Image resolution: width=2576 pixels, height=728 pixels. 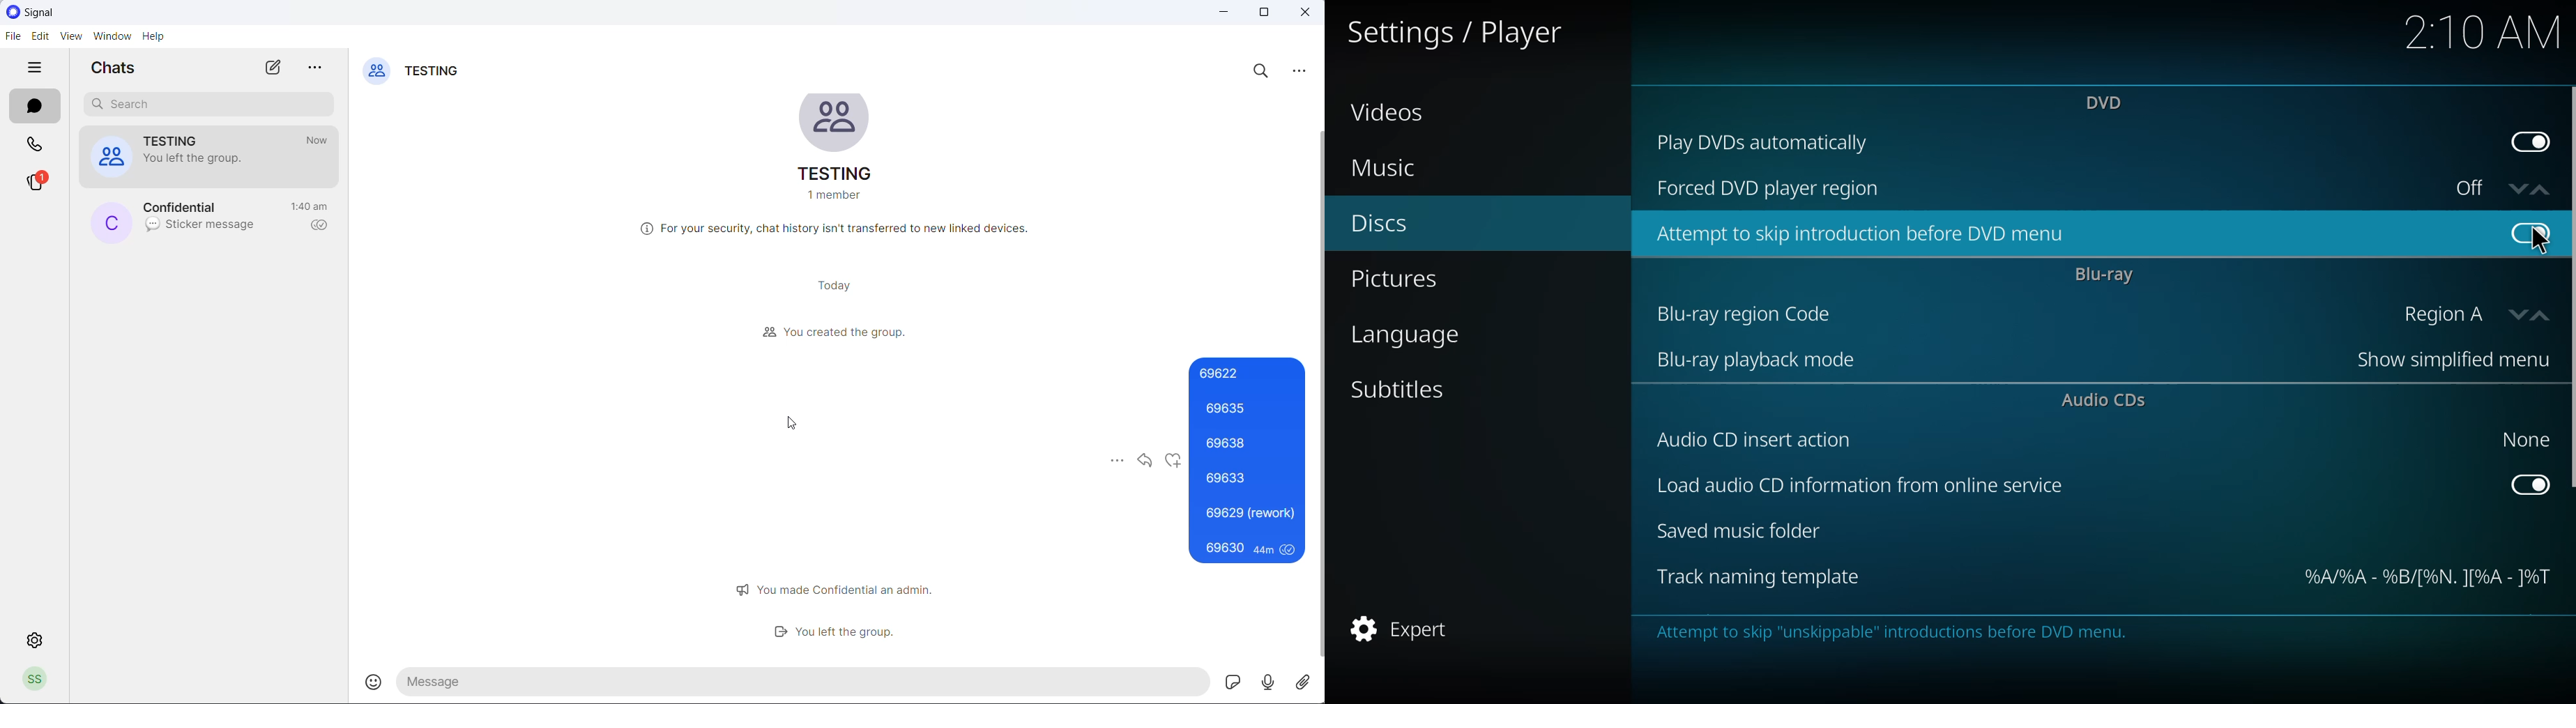 I want to click on region A, so click(x=2466, y=312).